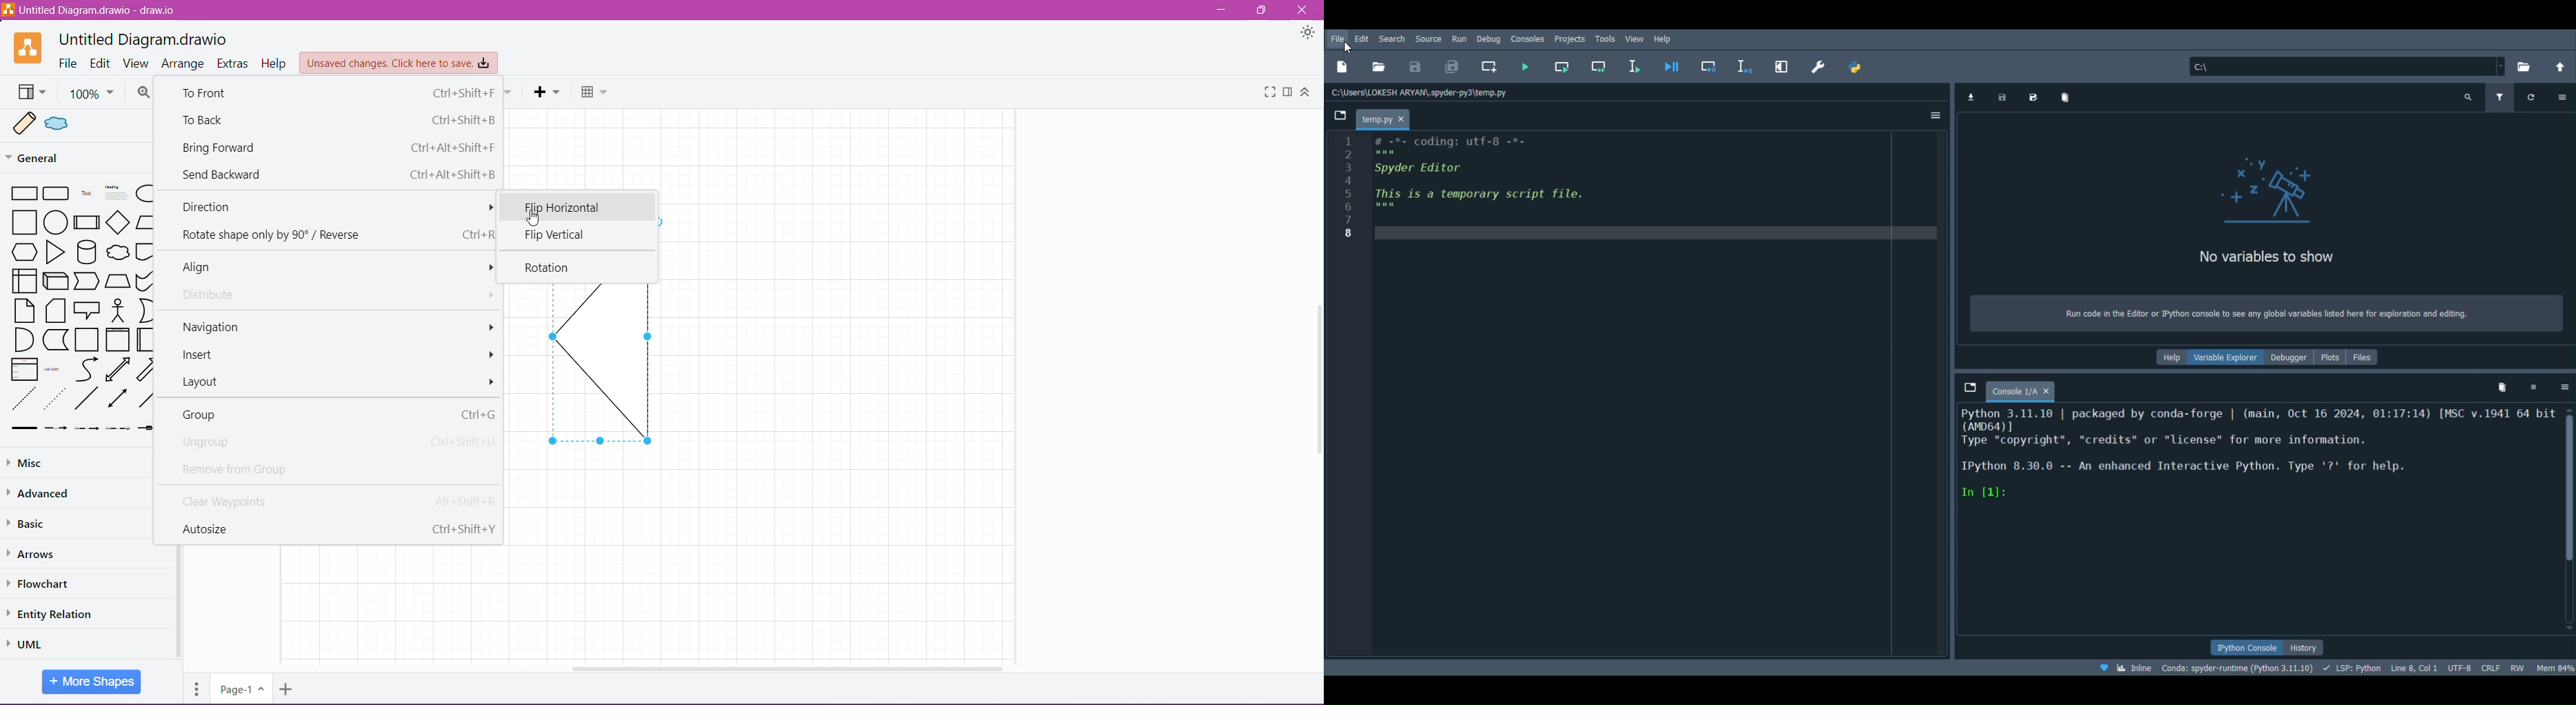 The width and height of the screenshot is (2576, 728). I want to click on Help, so click(2169, 360).